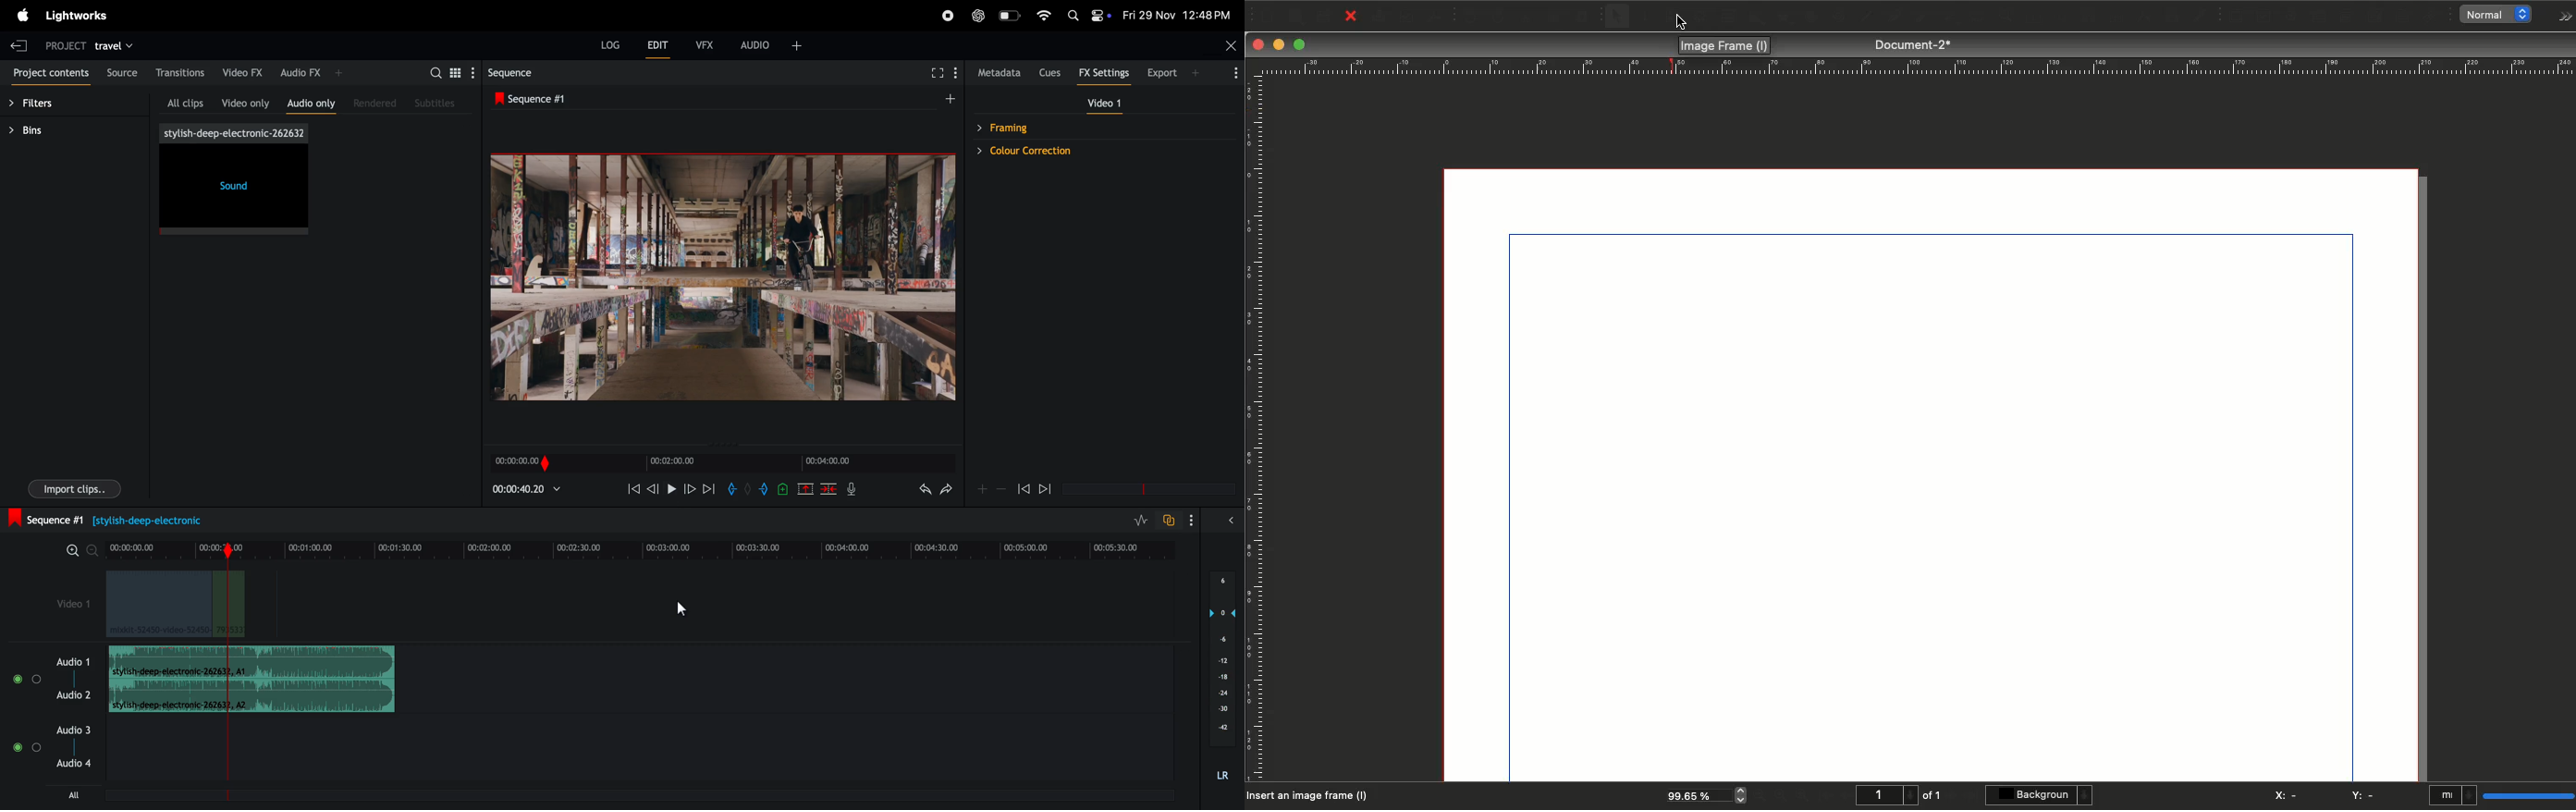 The height and width of the screenshot is (812, 2576). I want to click on bins, so click(61, 132).